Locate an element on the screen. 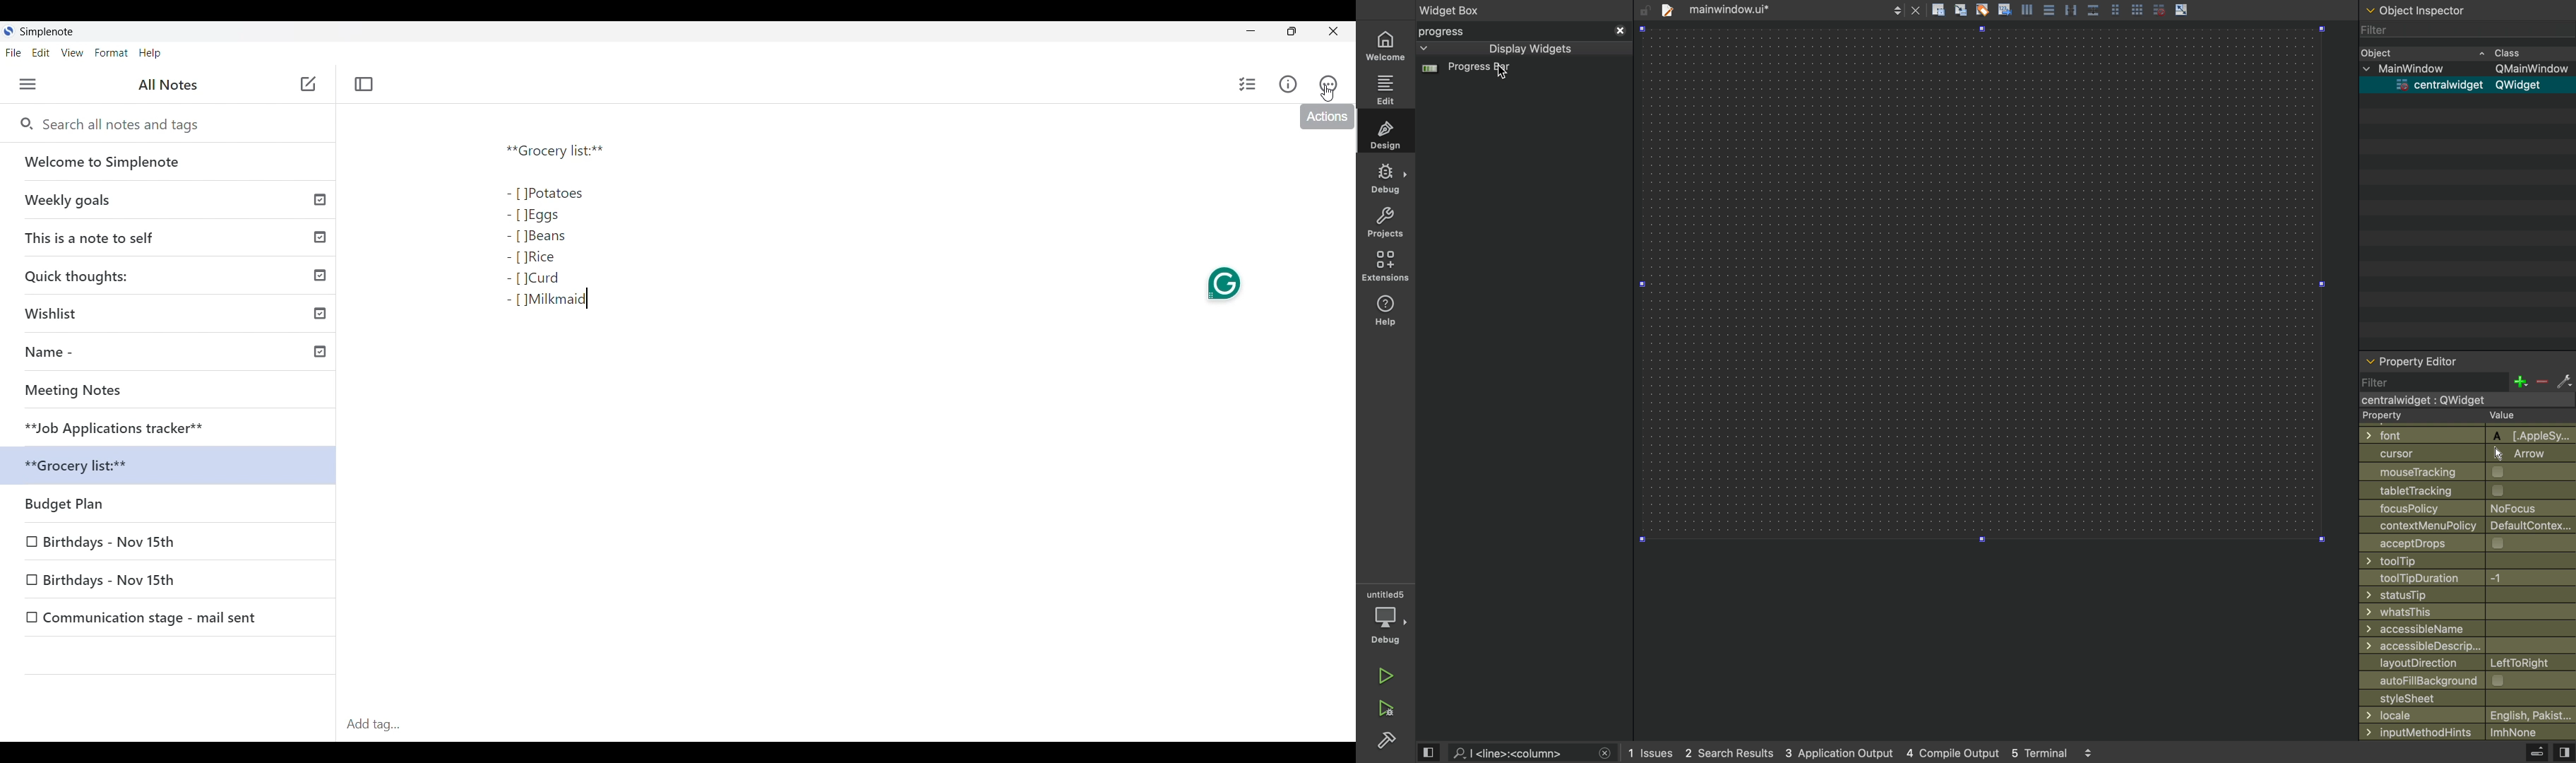 The height and width of the screenshot is (784, 2576). Name - is located at coordinates (174, 354).